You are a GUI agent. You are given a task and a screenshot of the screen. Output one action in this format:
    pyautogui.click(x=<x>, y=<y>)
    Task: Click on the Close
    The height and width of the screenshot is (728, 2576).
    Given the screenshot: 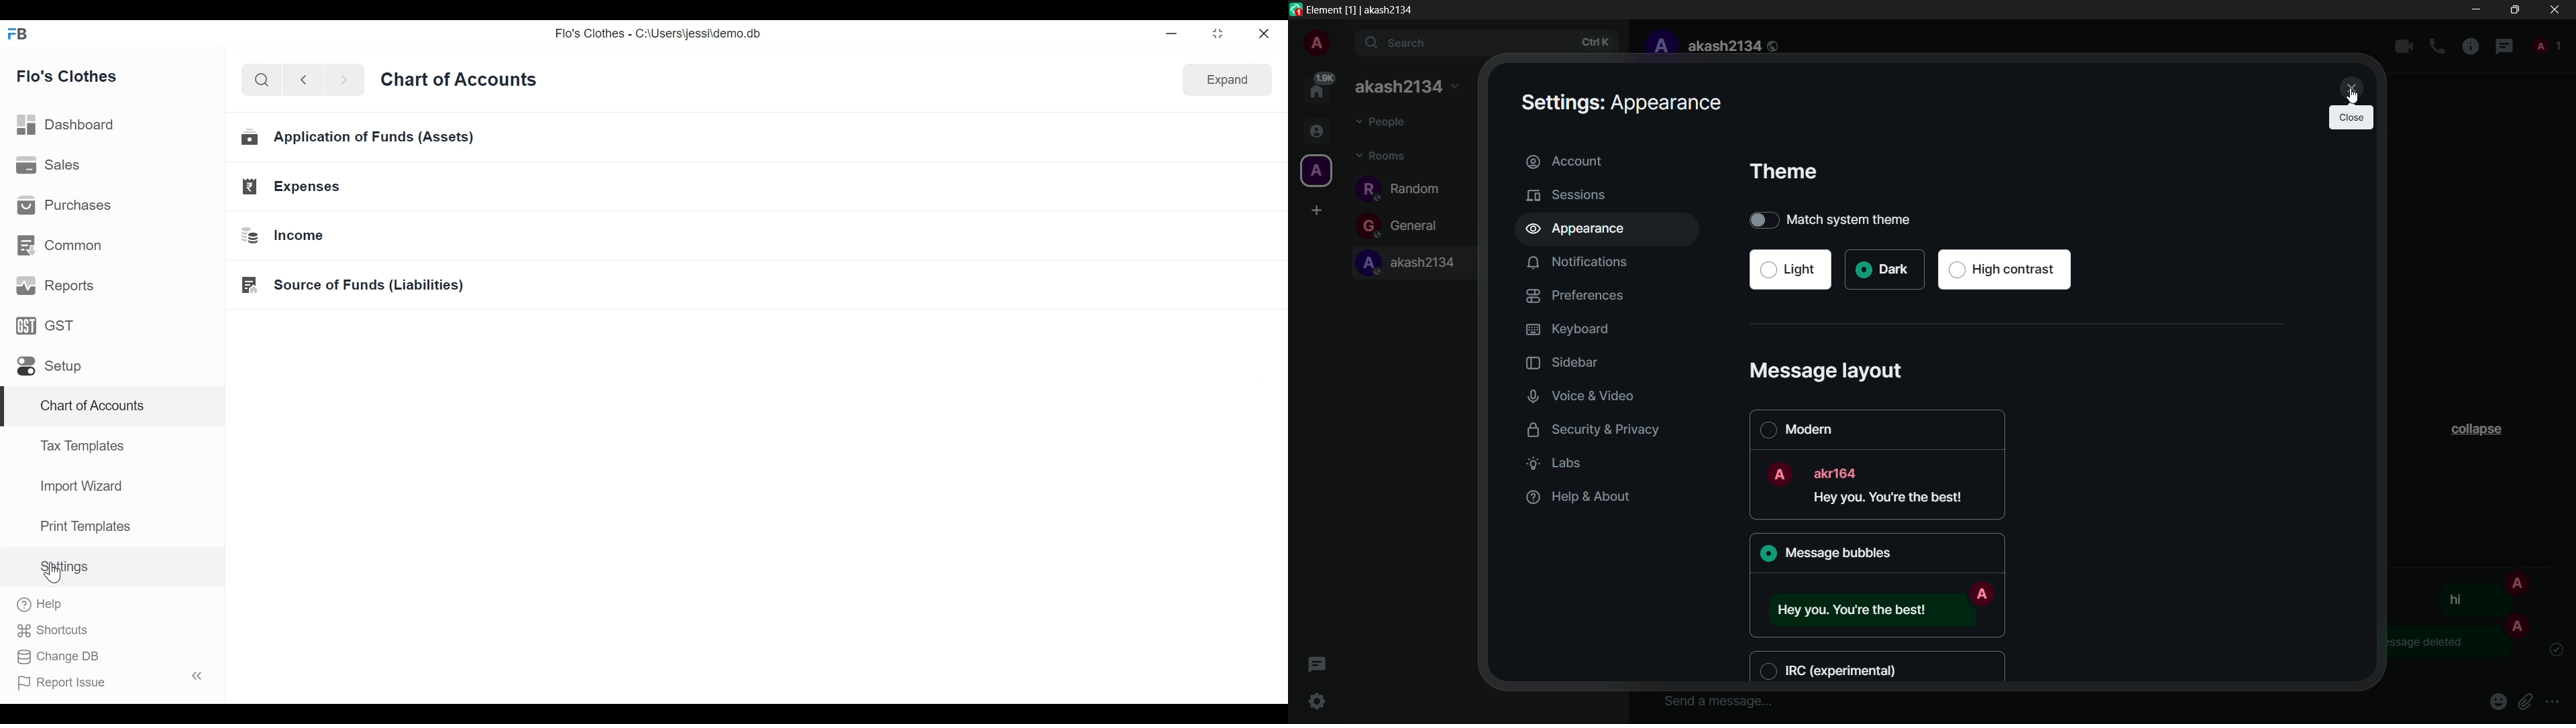 What is the action you would take?
    pyautogui.click(x=1266, y=32)
    